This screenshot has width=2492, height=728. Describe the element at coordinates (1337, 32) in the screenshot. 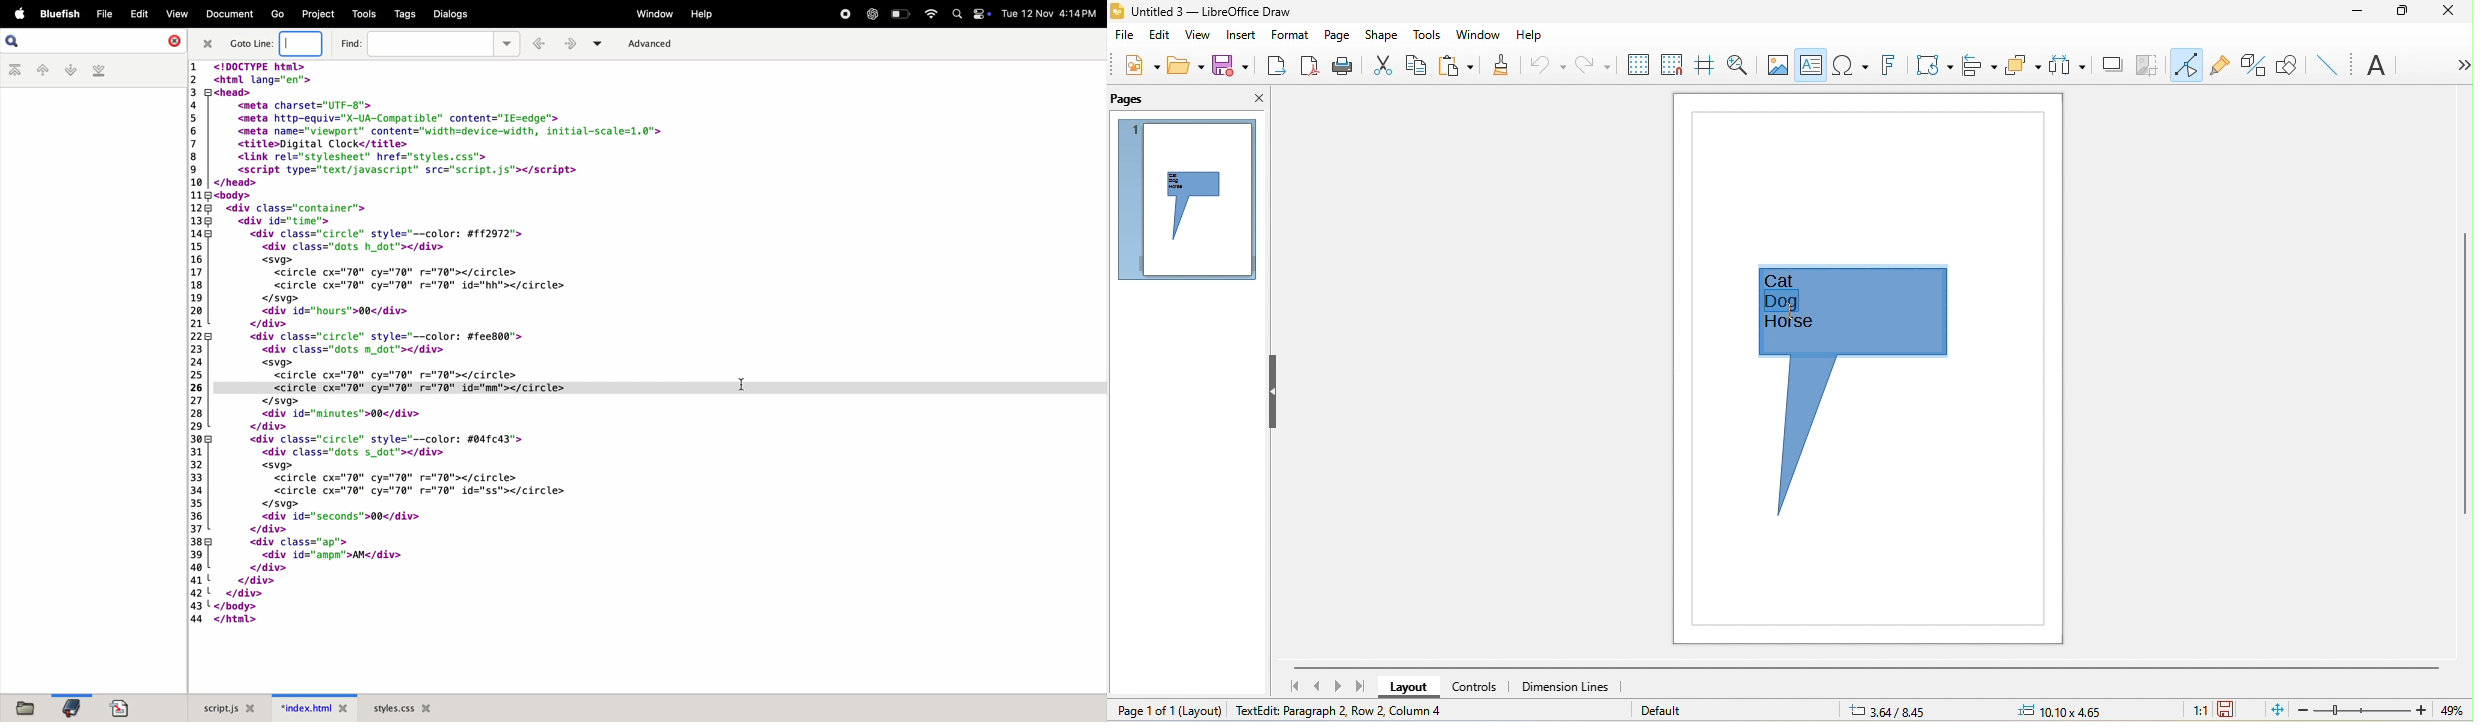

I see `page` at that location.